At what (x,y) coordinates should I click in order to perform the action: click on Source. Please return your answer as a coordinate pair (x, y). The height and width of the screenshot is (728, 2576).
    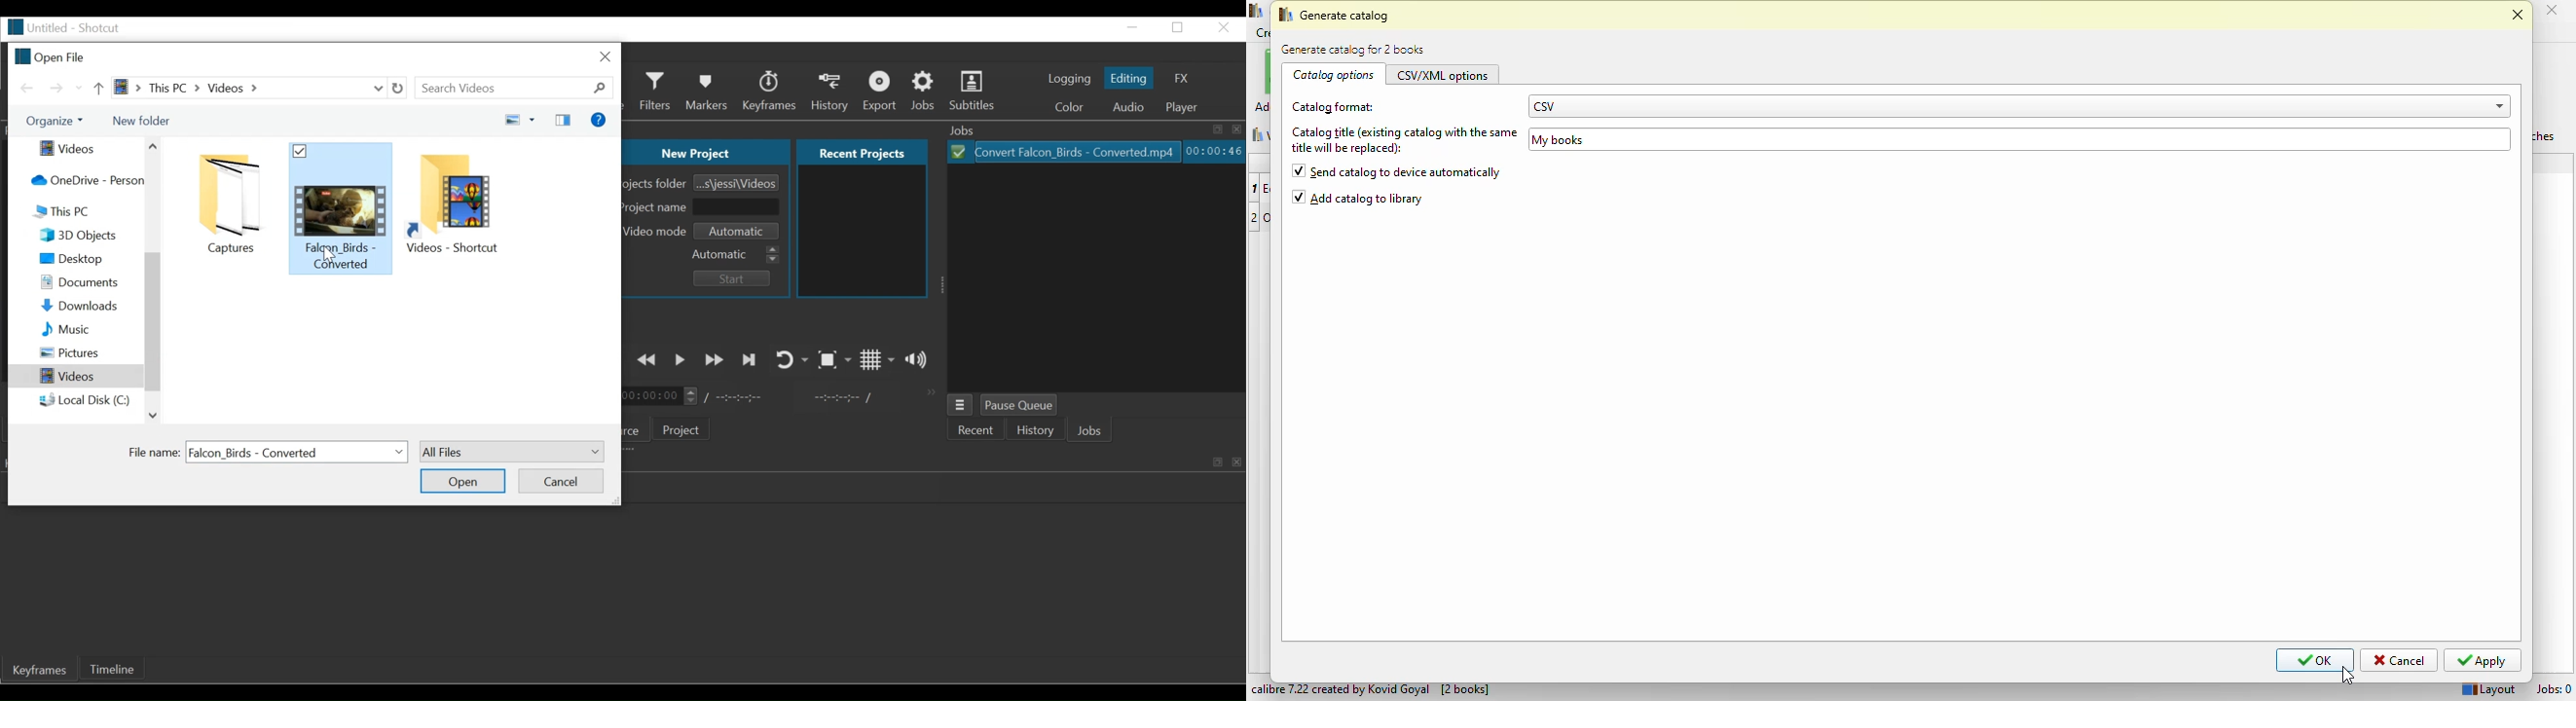
    Looking at the image, I should click on (641, 428).